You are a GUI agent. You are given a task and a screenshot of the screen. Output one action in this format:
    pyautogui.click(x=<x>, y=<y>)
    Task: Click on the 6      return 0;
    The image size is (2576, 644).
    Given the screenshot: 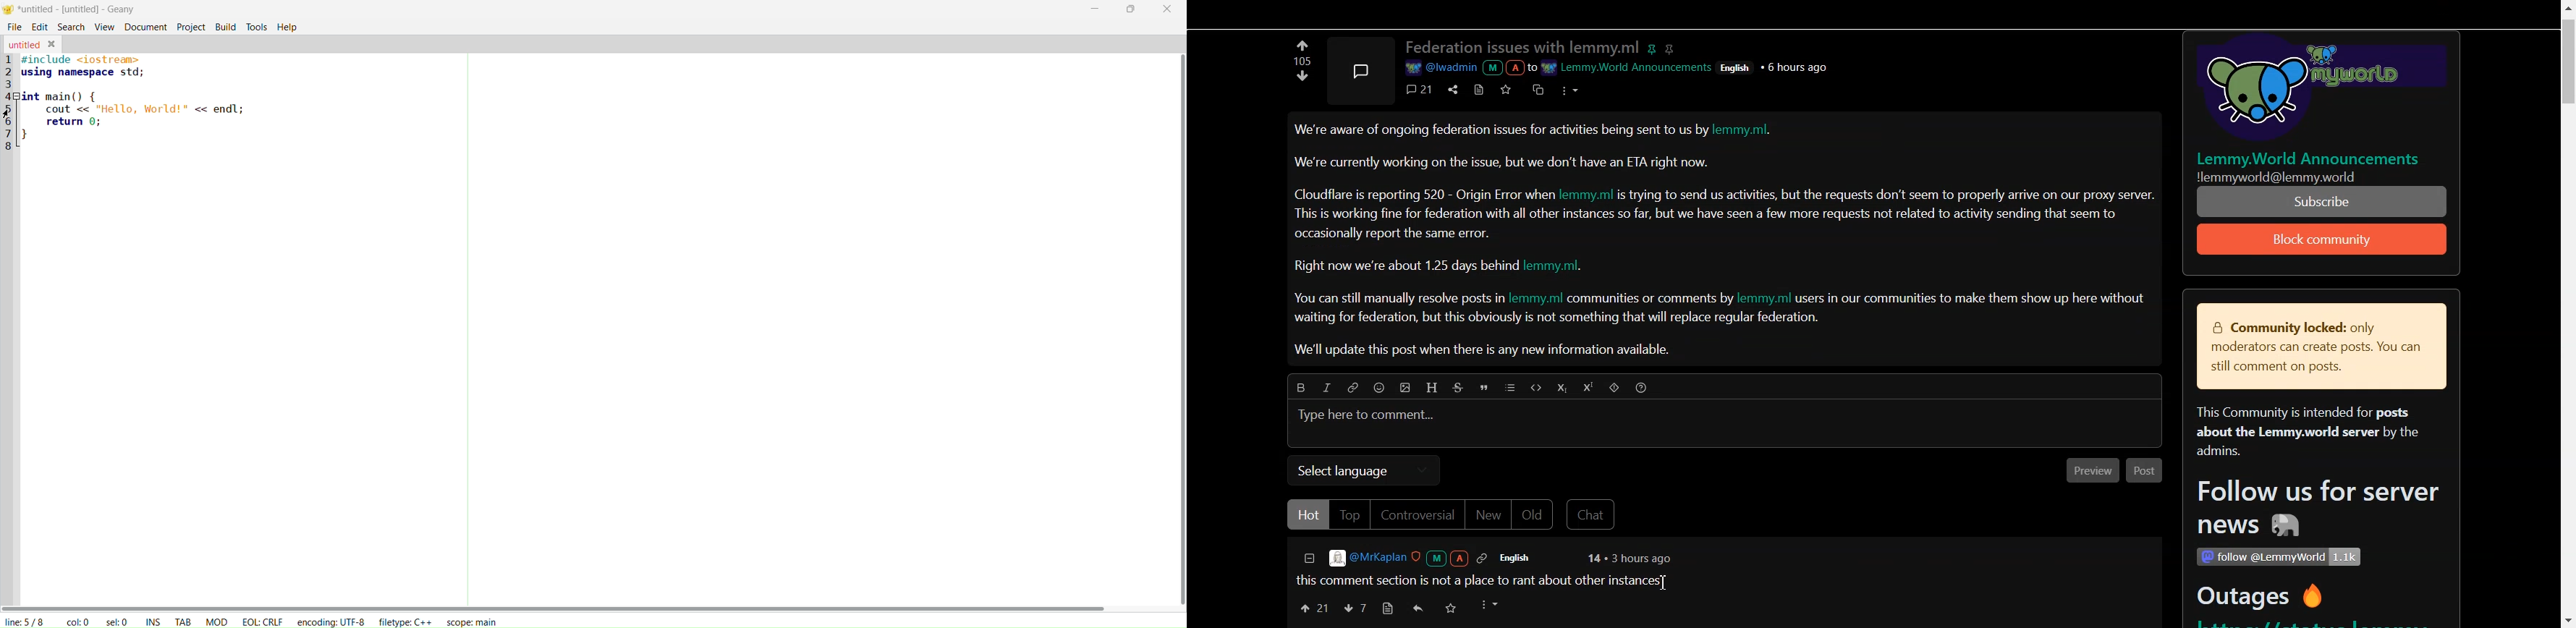 What is the action you would take?
    pyautogui.click(x=64, y=123)
    